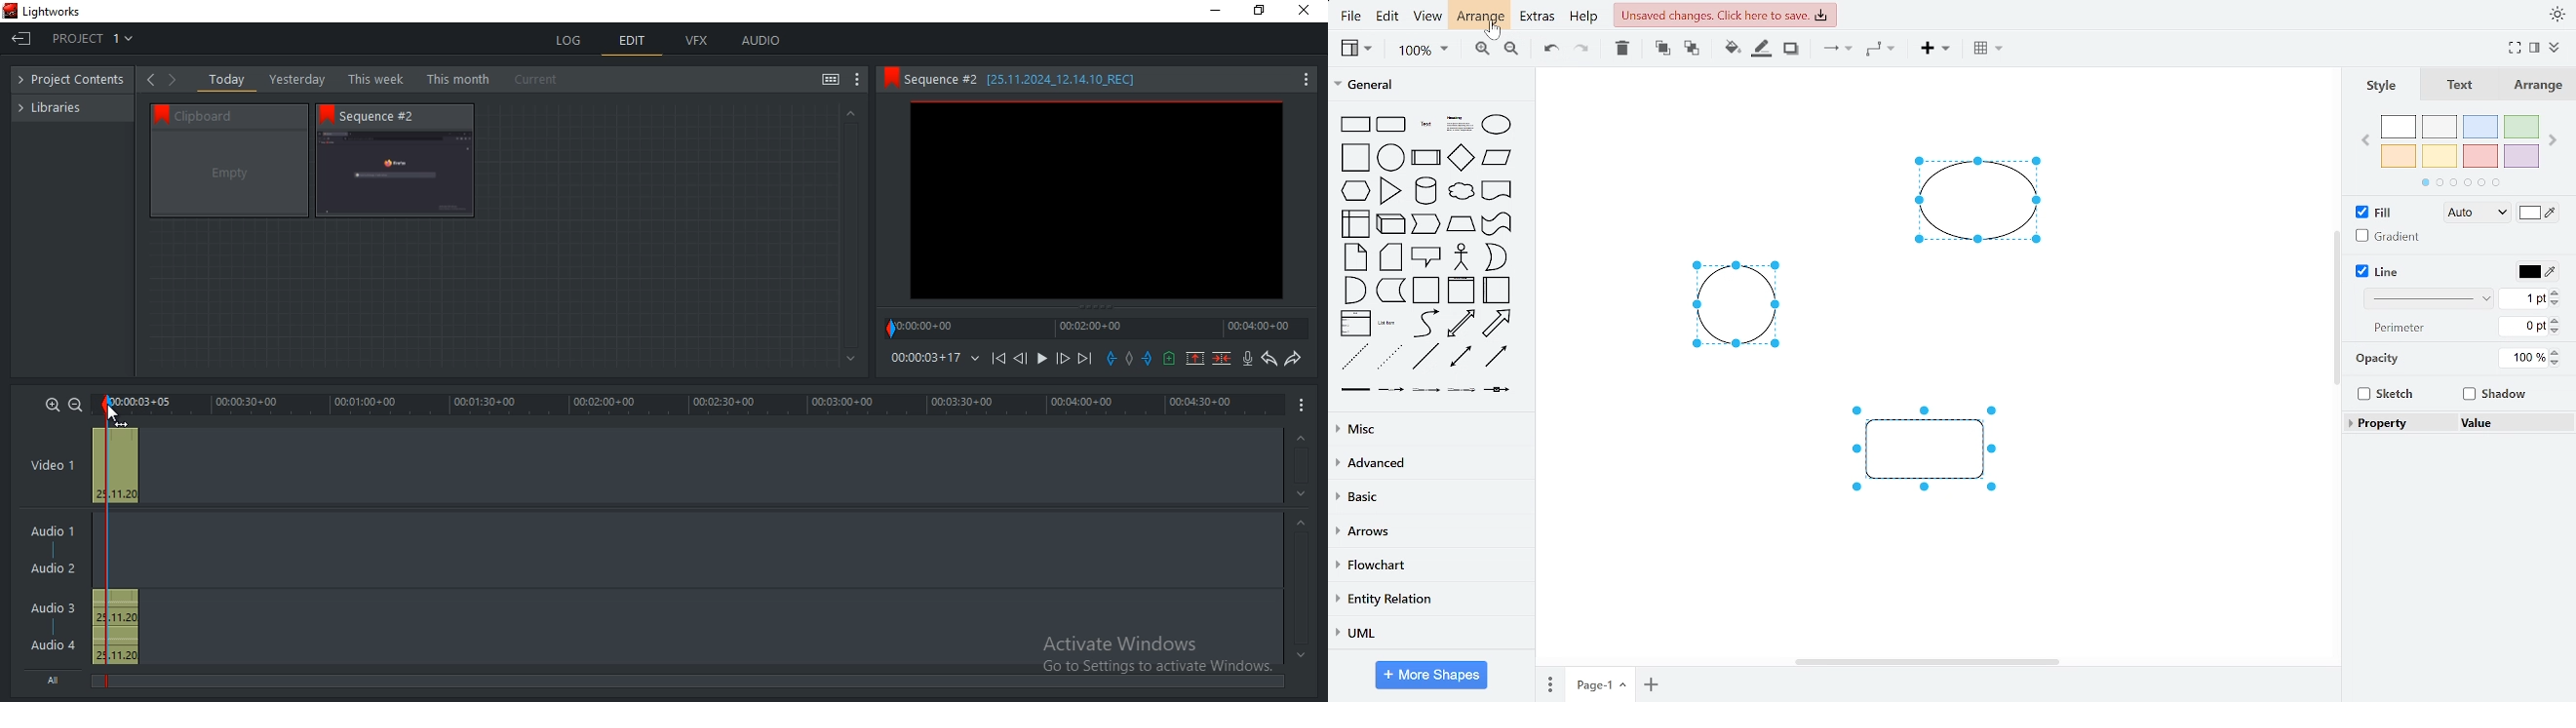 The width and height of the screenshot is (2576, 728). Describe the element at coordinates (1498, 324) in the screenshot. I see `arrow` at that location.